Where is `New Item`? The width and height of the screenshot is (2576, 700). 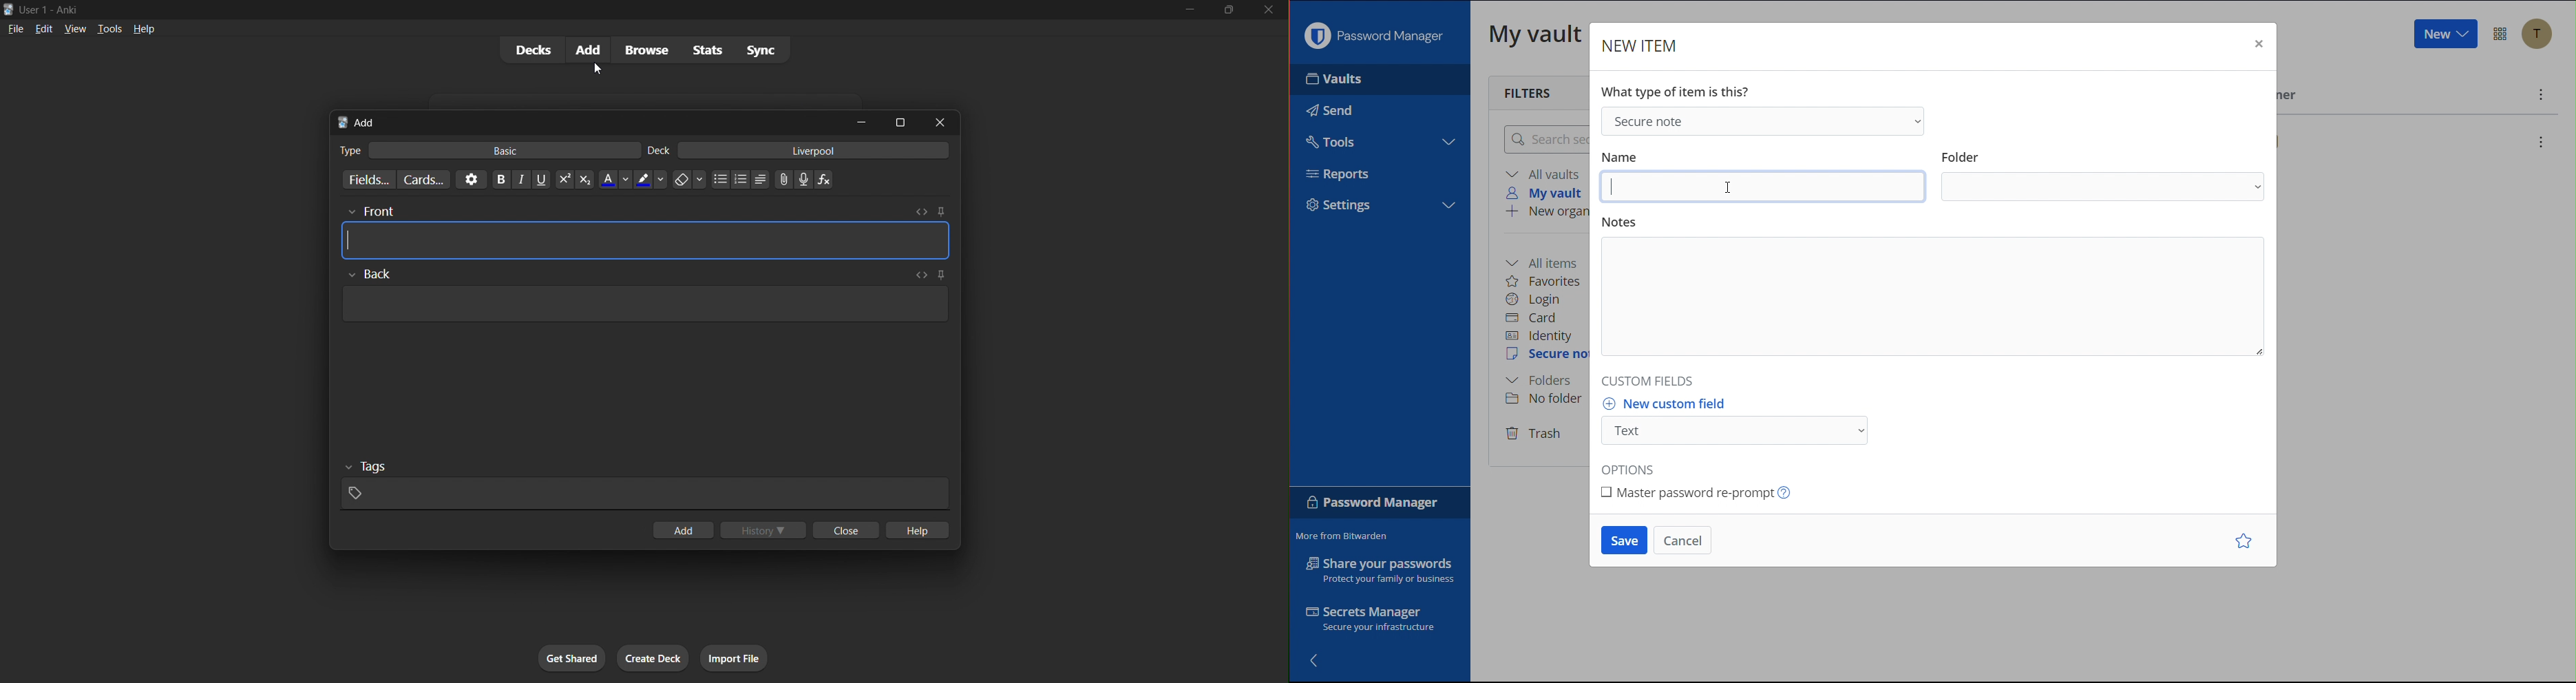
New Item is located at coordinates (1640, 48).